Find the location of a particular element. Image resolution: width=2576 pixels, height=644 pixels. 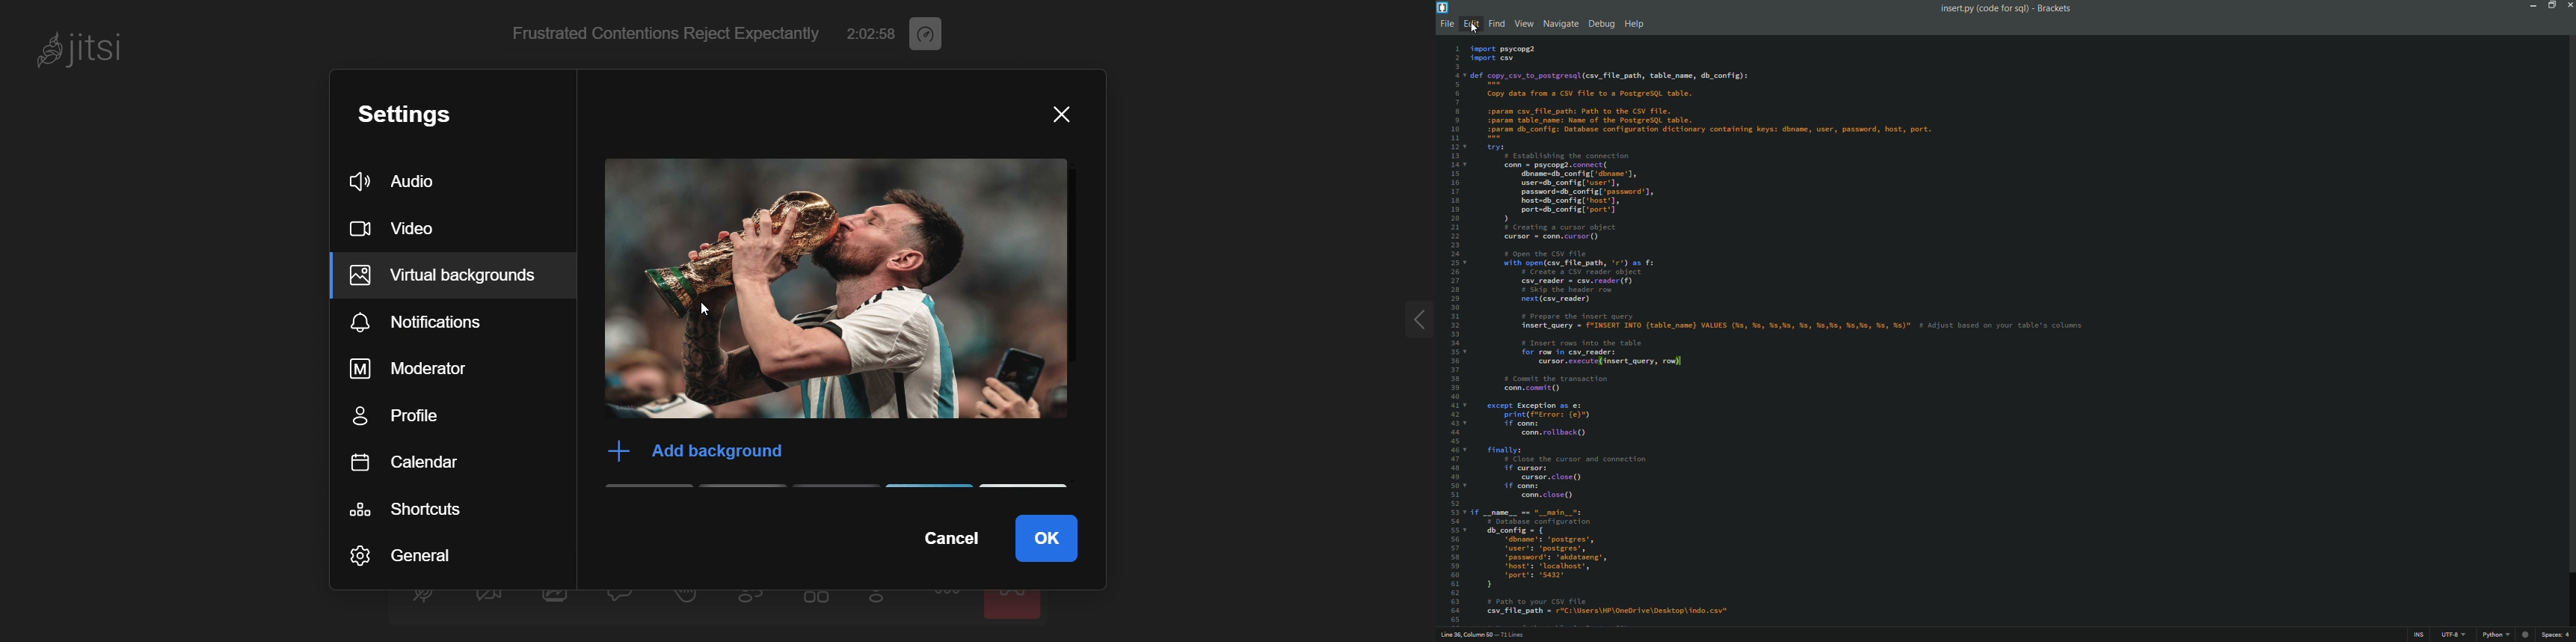

profile is located at coordinates (432, 415).